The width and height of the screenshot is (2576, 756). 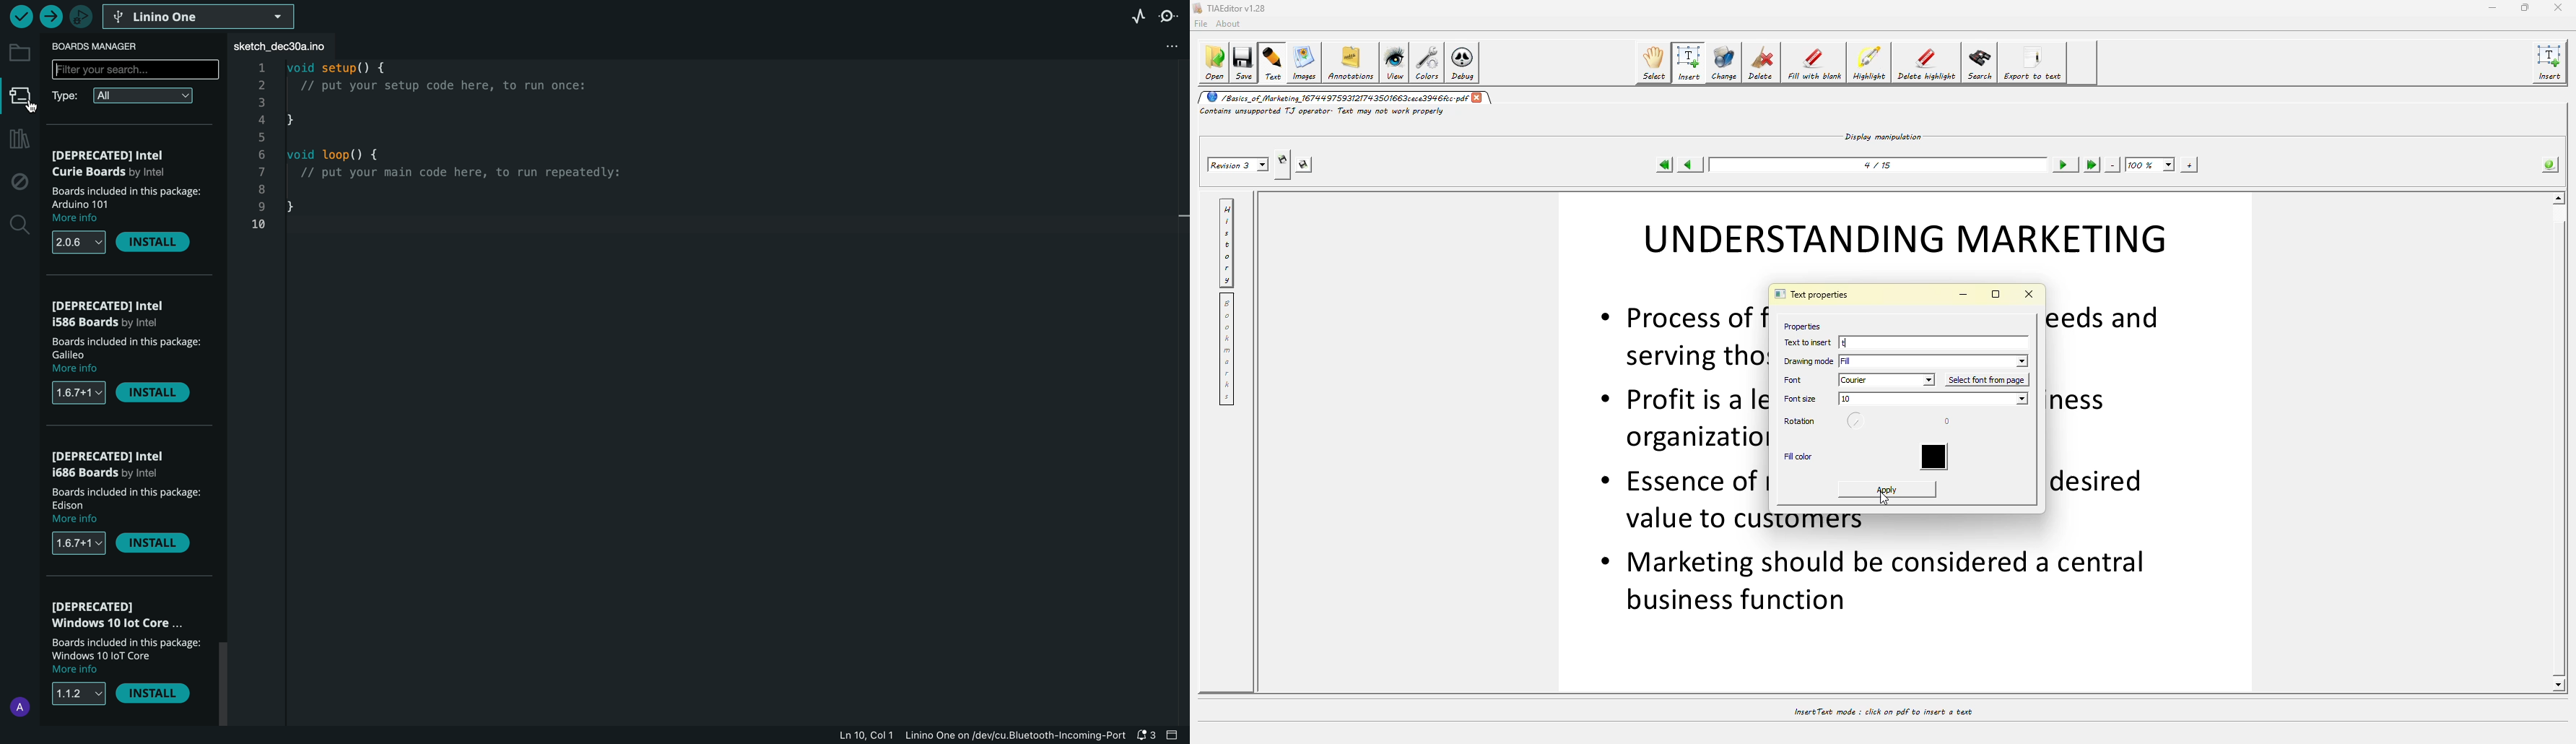 What do you see at coordinates (1655, 61) in the screenshot?
I see `select` at bounding box center [1655, 61].